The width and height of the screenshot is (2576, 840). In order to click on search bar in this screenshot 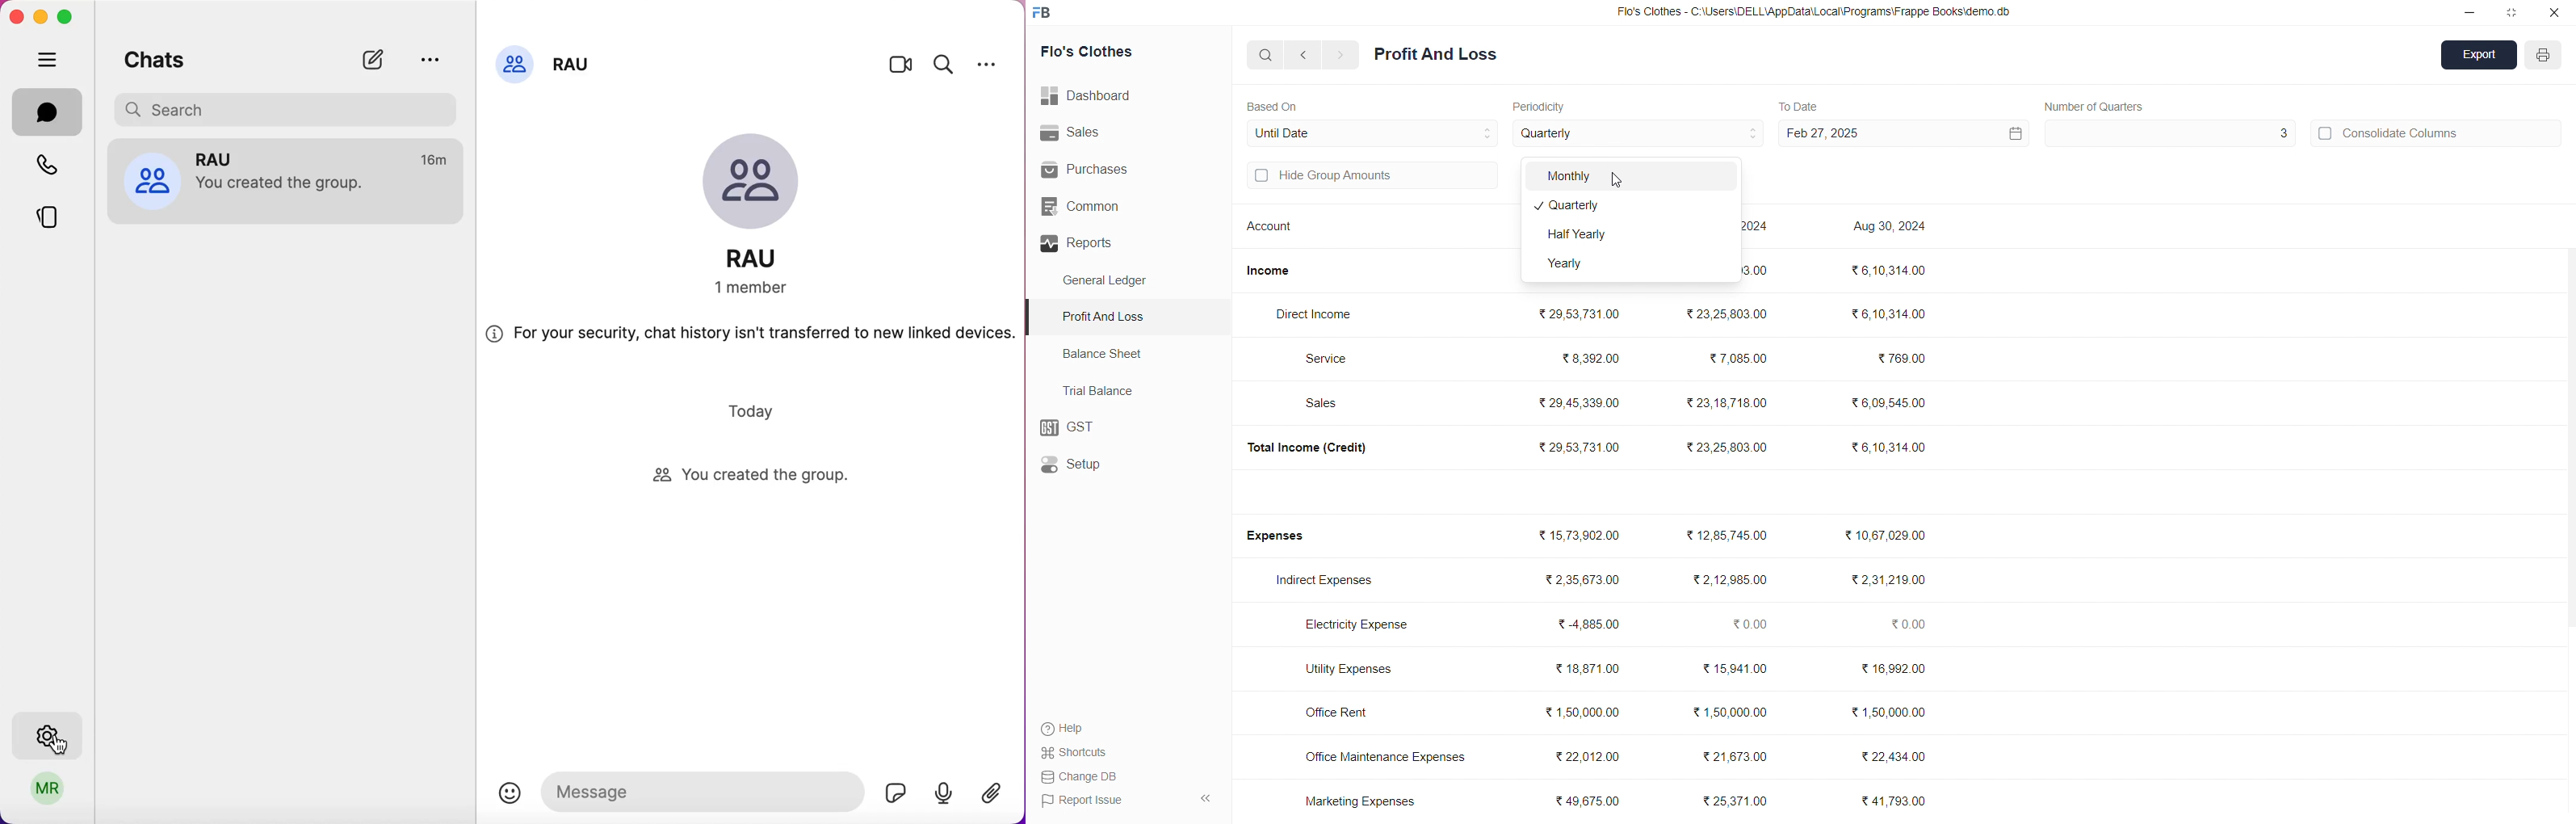, I will do `click(290, 108)`.